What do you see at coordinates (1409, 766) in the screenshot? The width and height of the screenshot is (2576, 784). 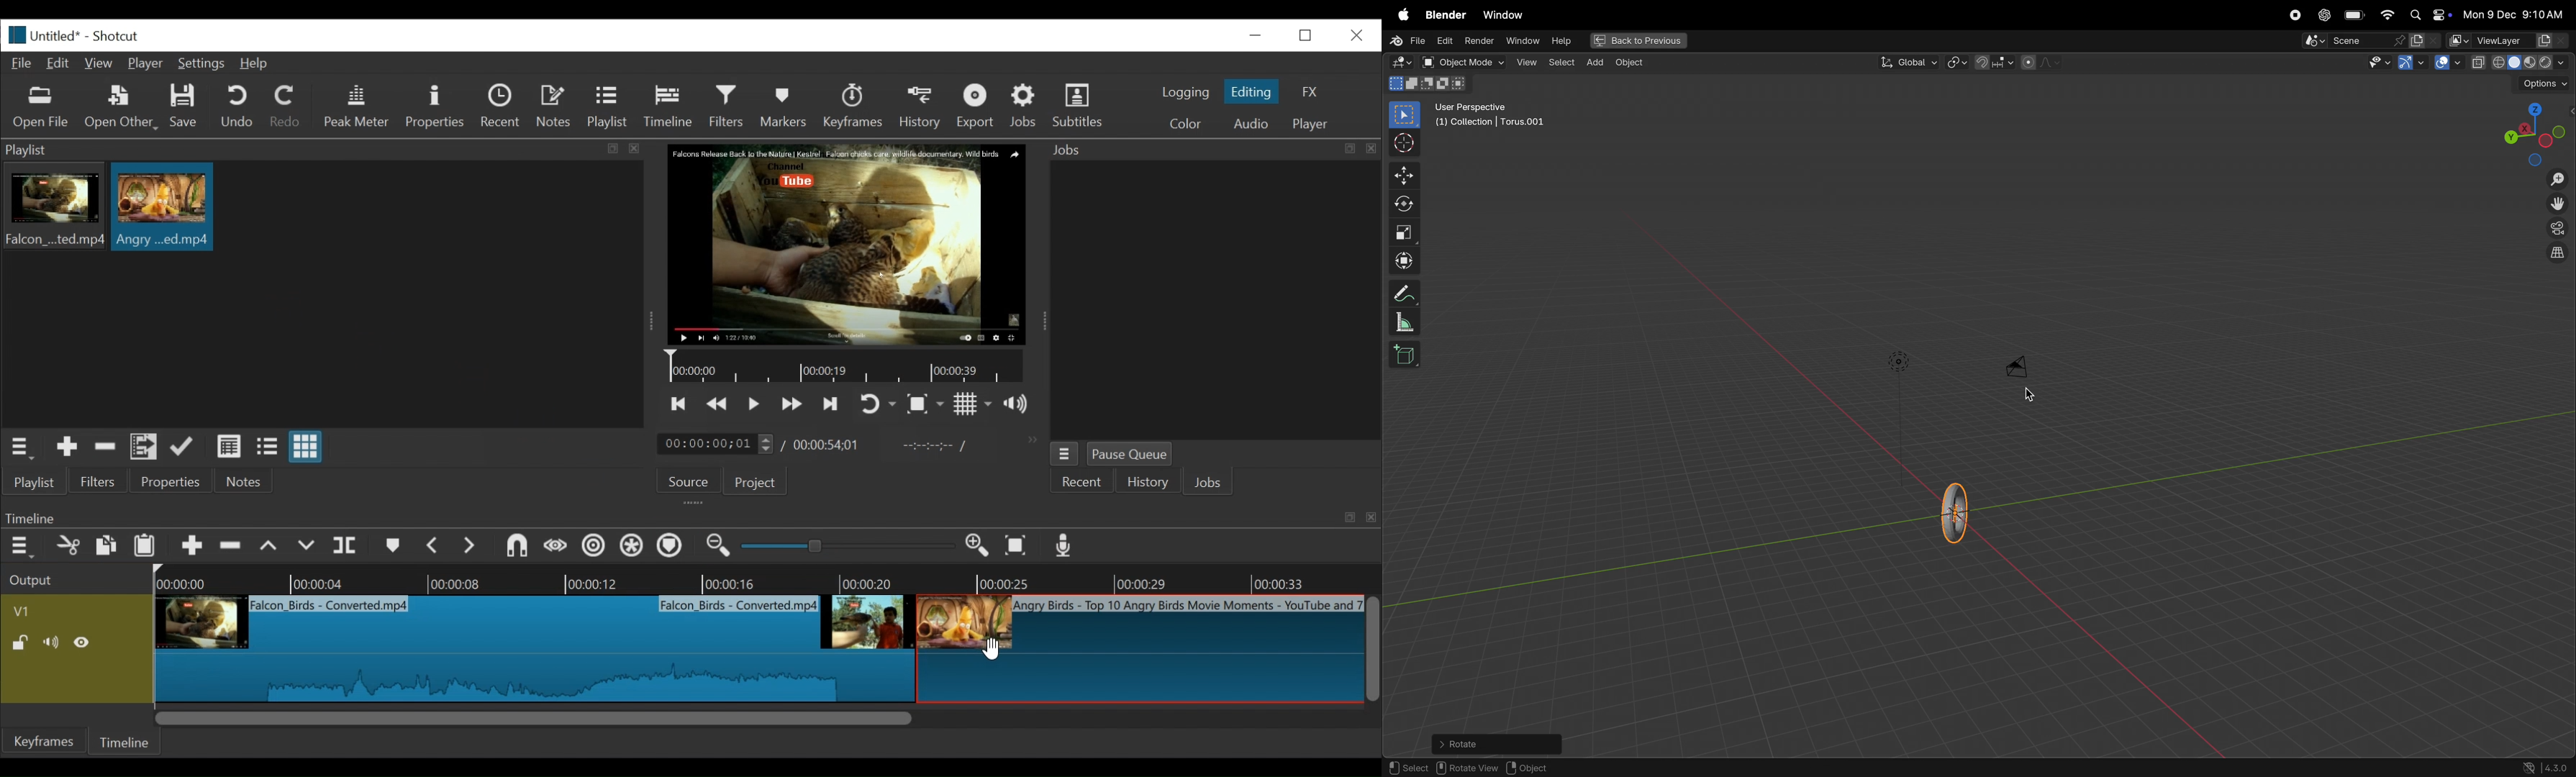 I see `select` at bounding box center [1409, 766].